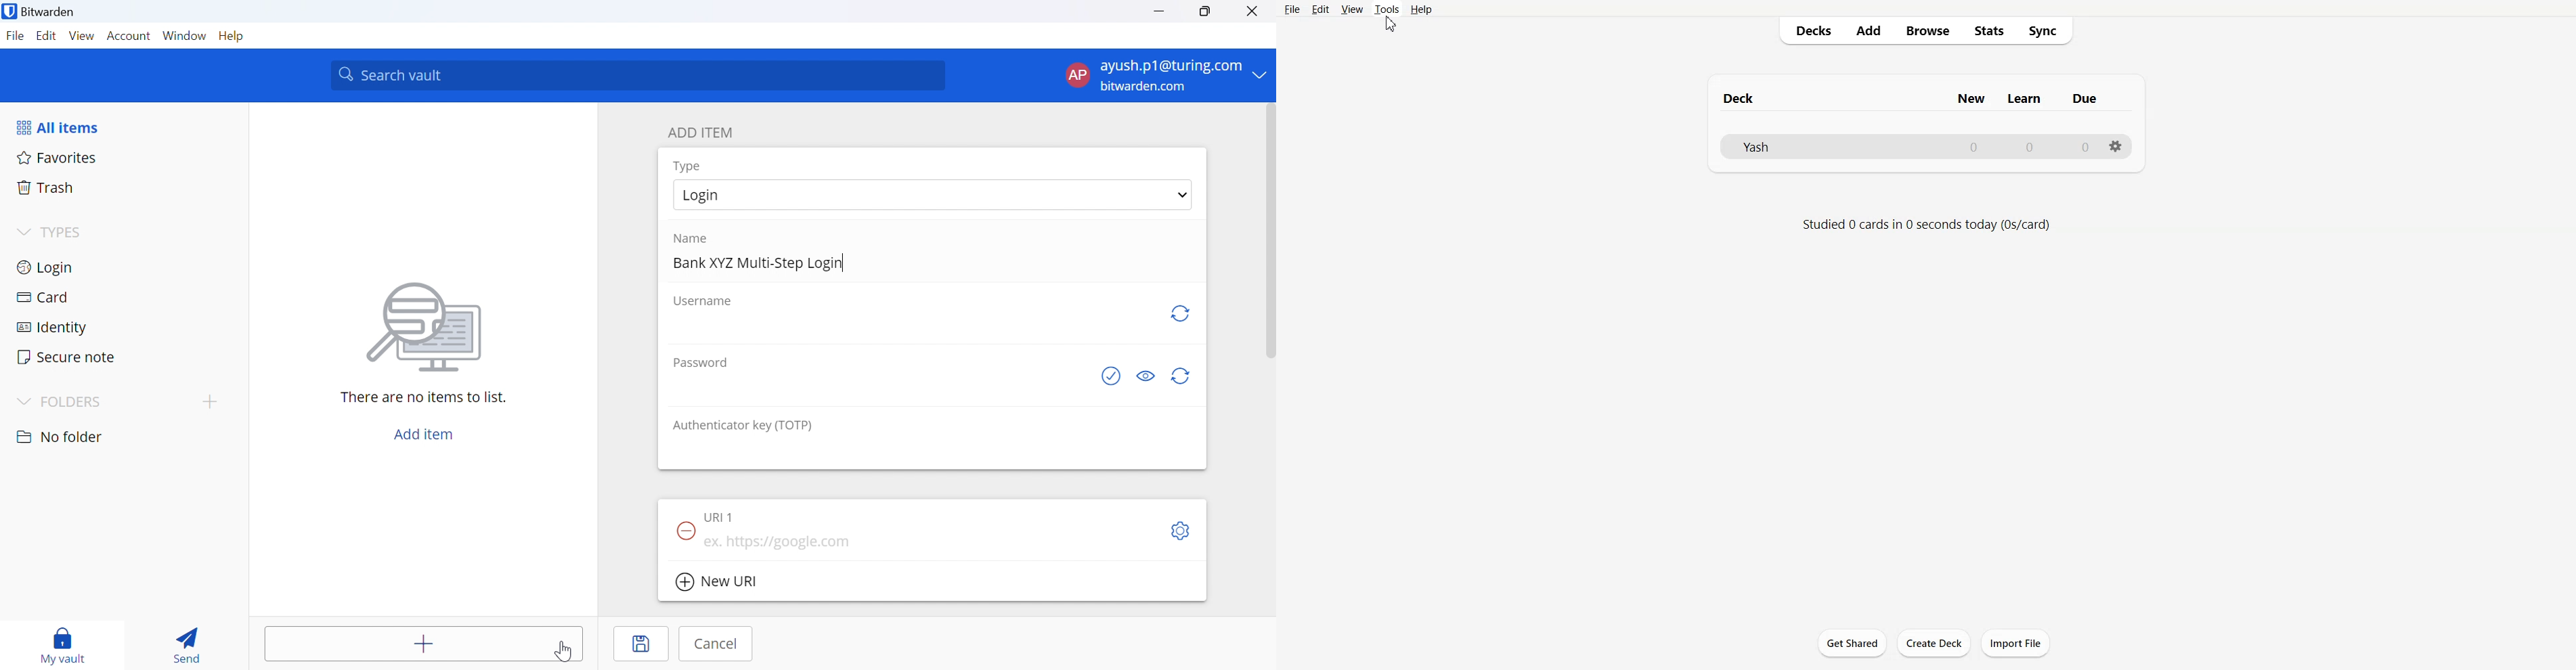 Image resolution: width=2576 pixels, height=672 pixels. Describe the element at coordinates (23, 230) in the screenshot. I see `Drop Down` at that location.